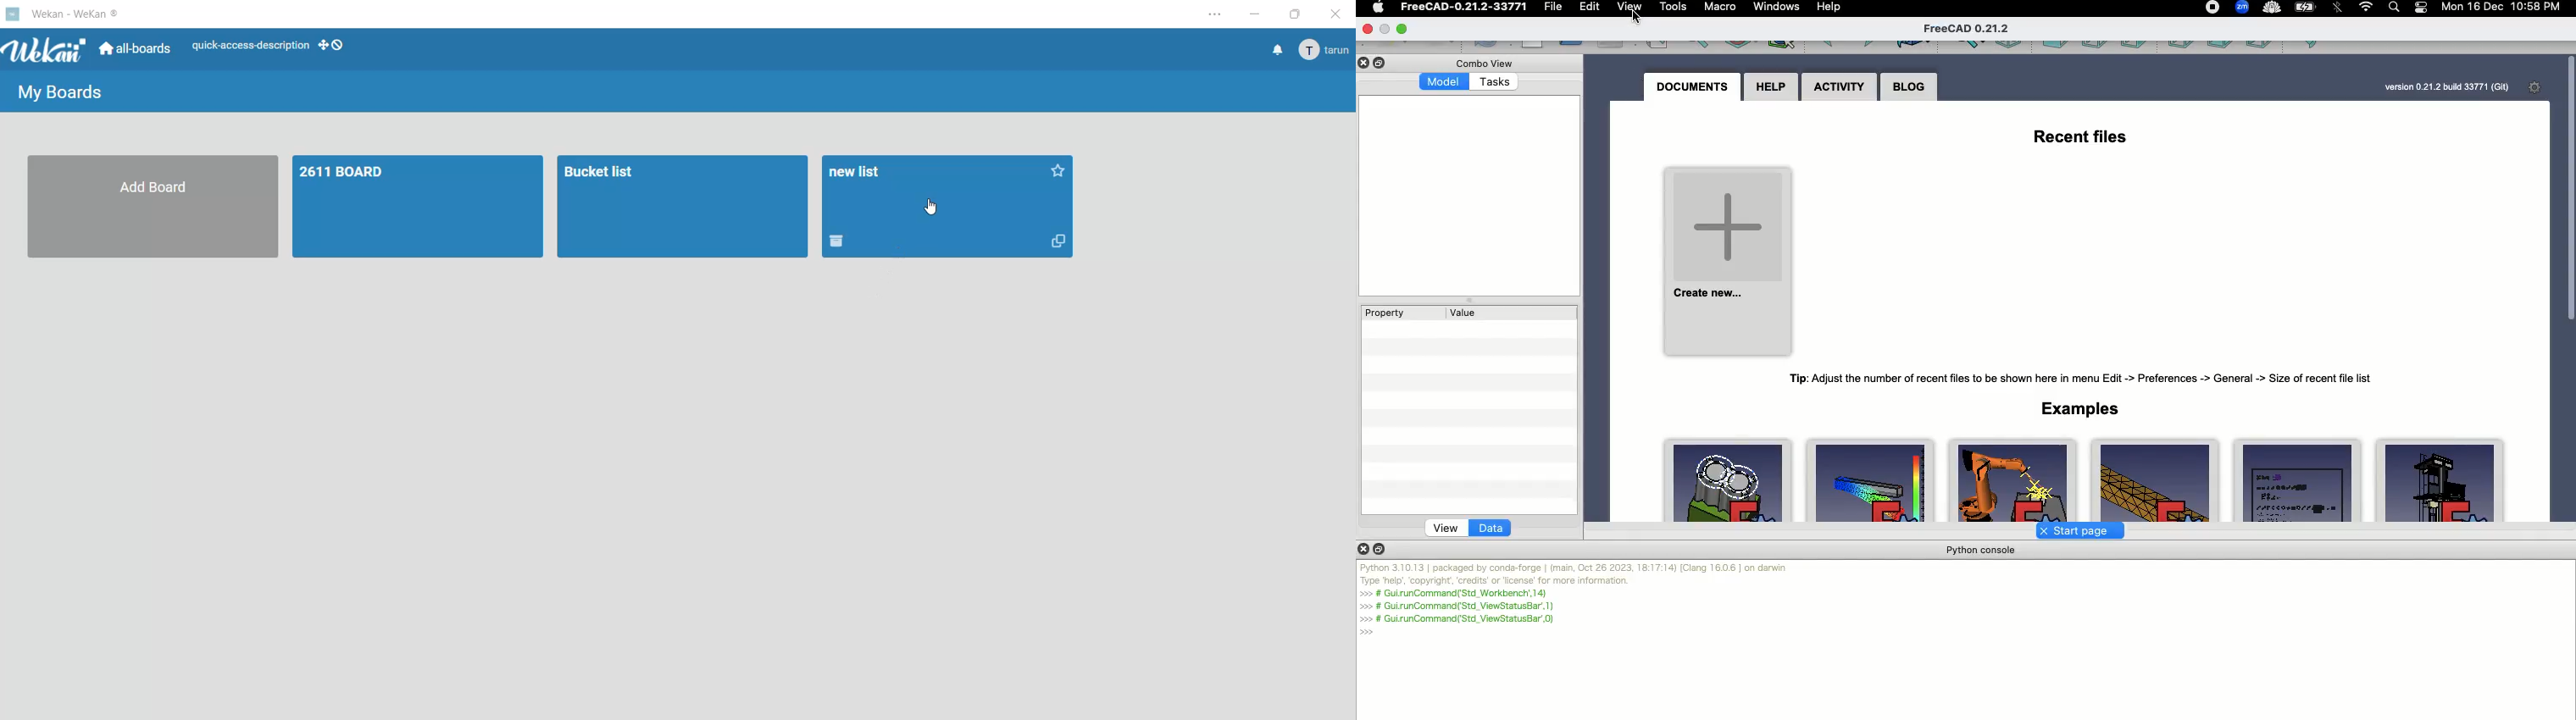  I want to click on Settings, so click(2539, 87).